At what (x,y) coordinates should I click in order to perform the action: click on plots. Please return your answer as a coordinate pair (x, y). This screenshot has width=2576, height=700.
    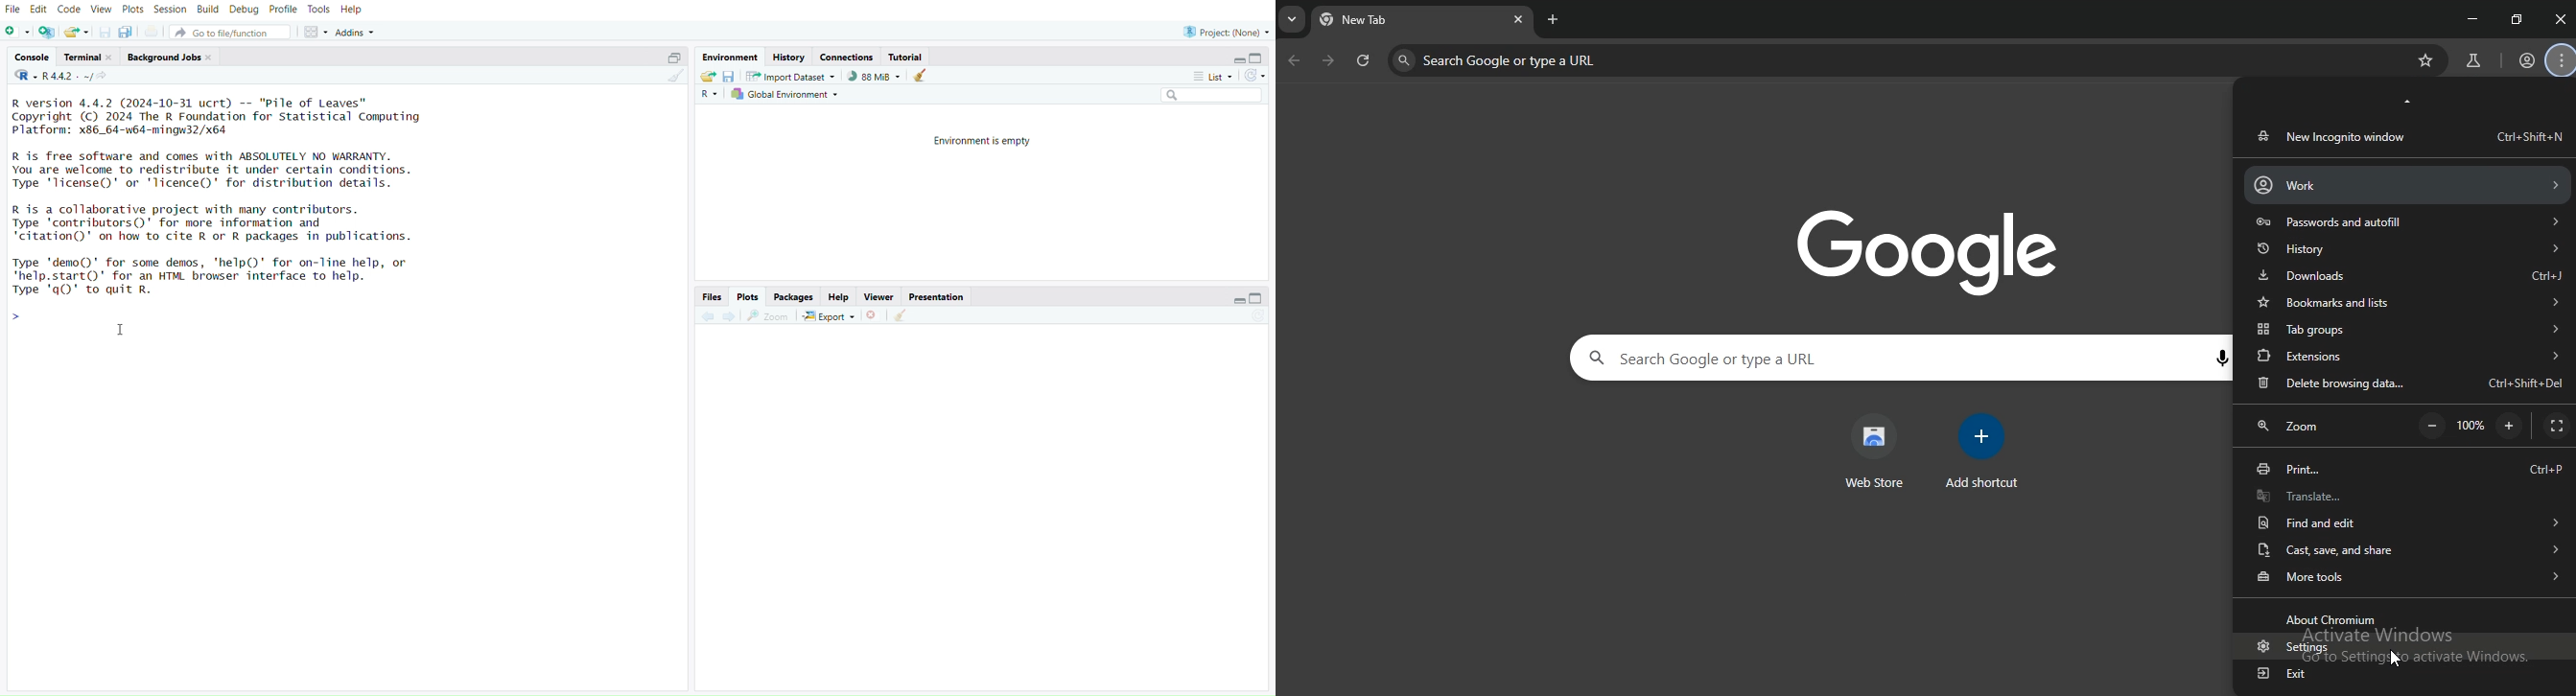
    Looking at the image, I should click on (747, 297).